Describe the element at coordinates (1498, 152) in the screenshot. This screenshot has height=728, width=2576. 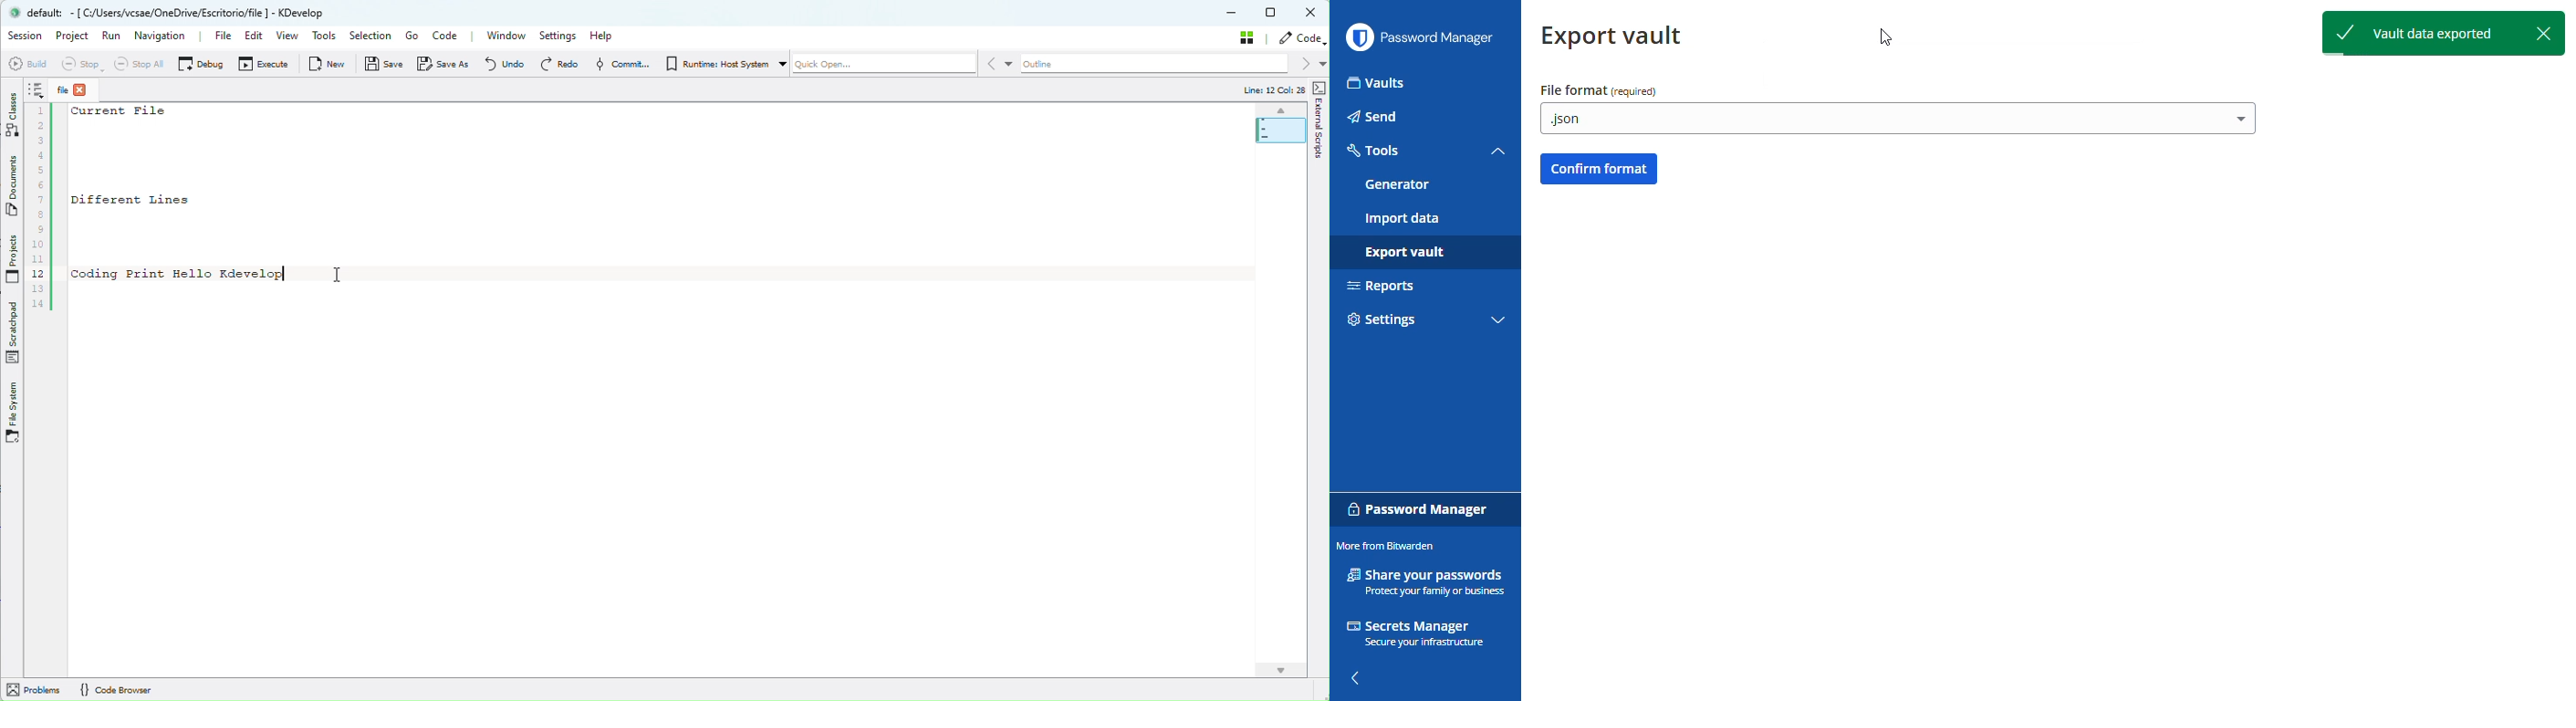
I see `toggle collapse` at that location.